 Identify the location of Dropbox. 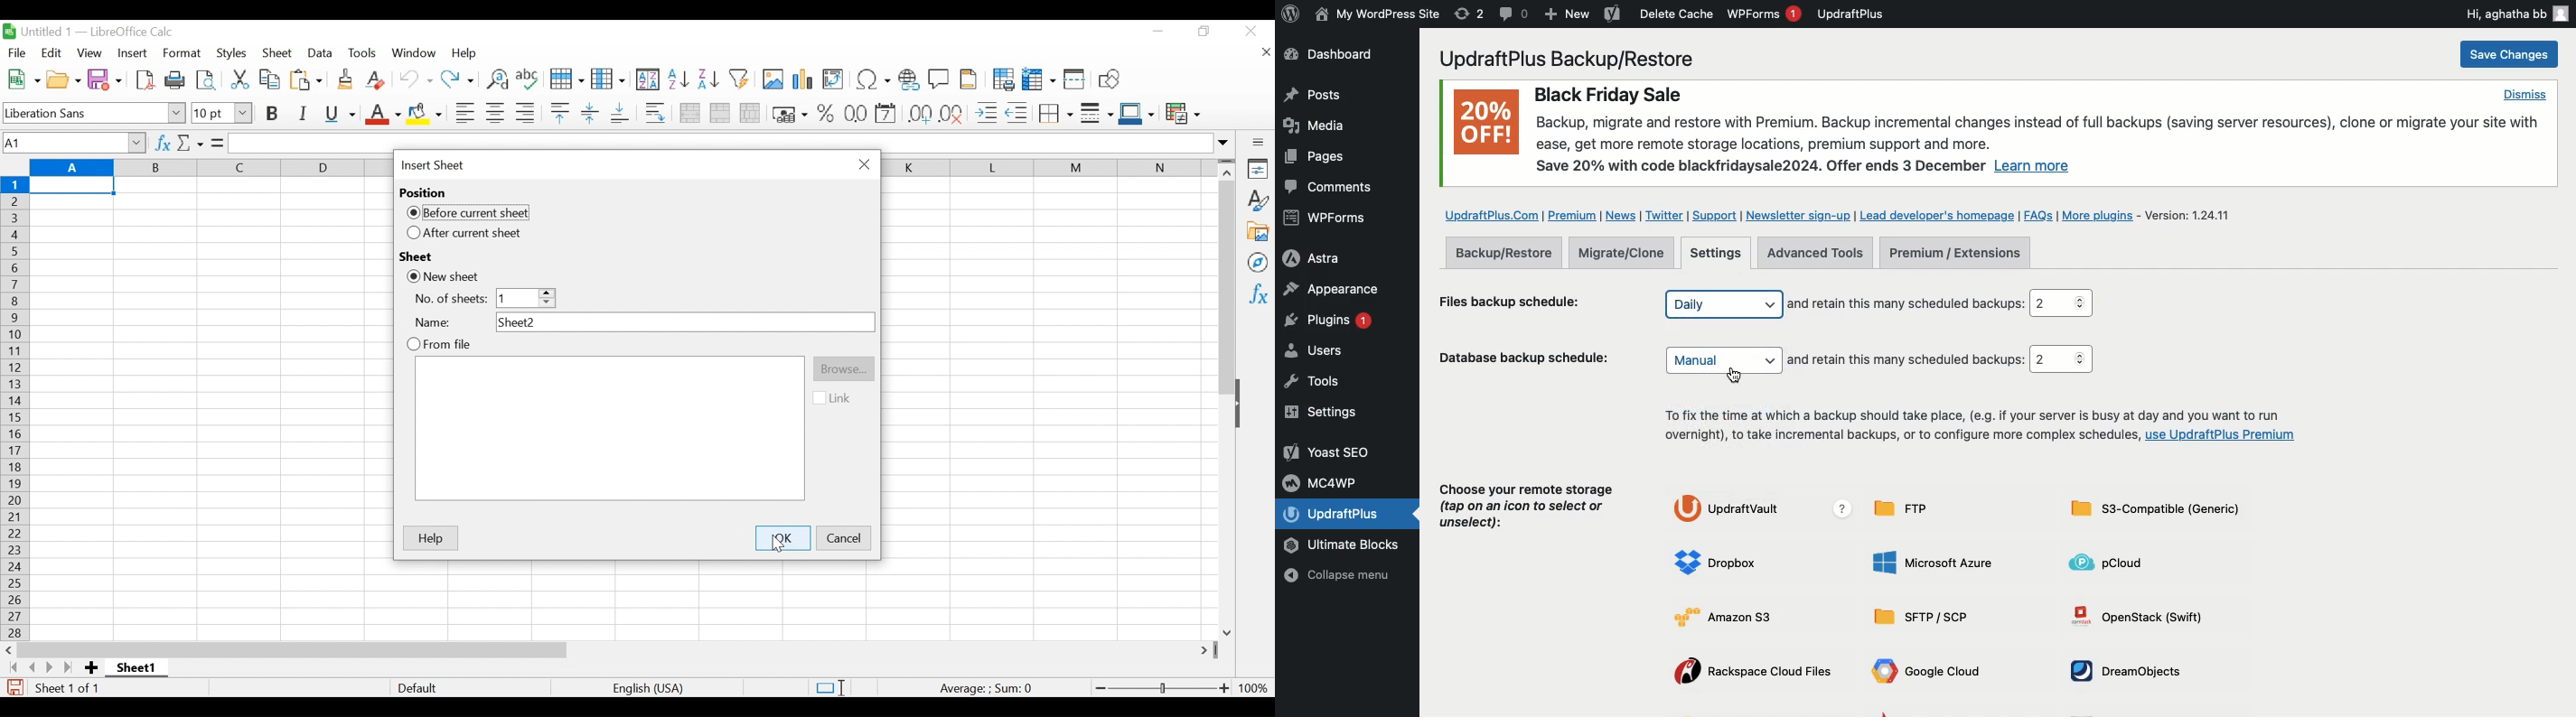
(1720, 563).